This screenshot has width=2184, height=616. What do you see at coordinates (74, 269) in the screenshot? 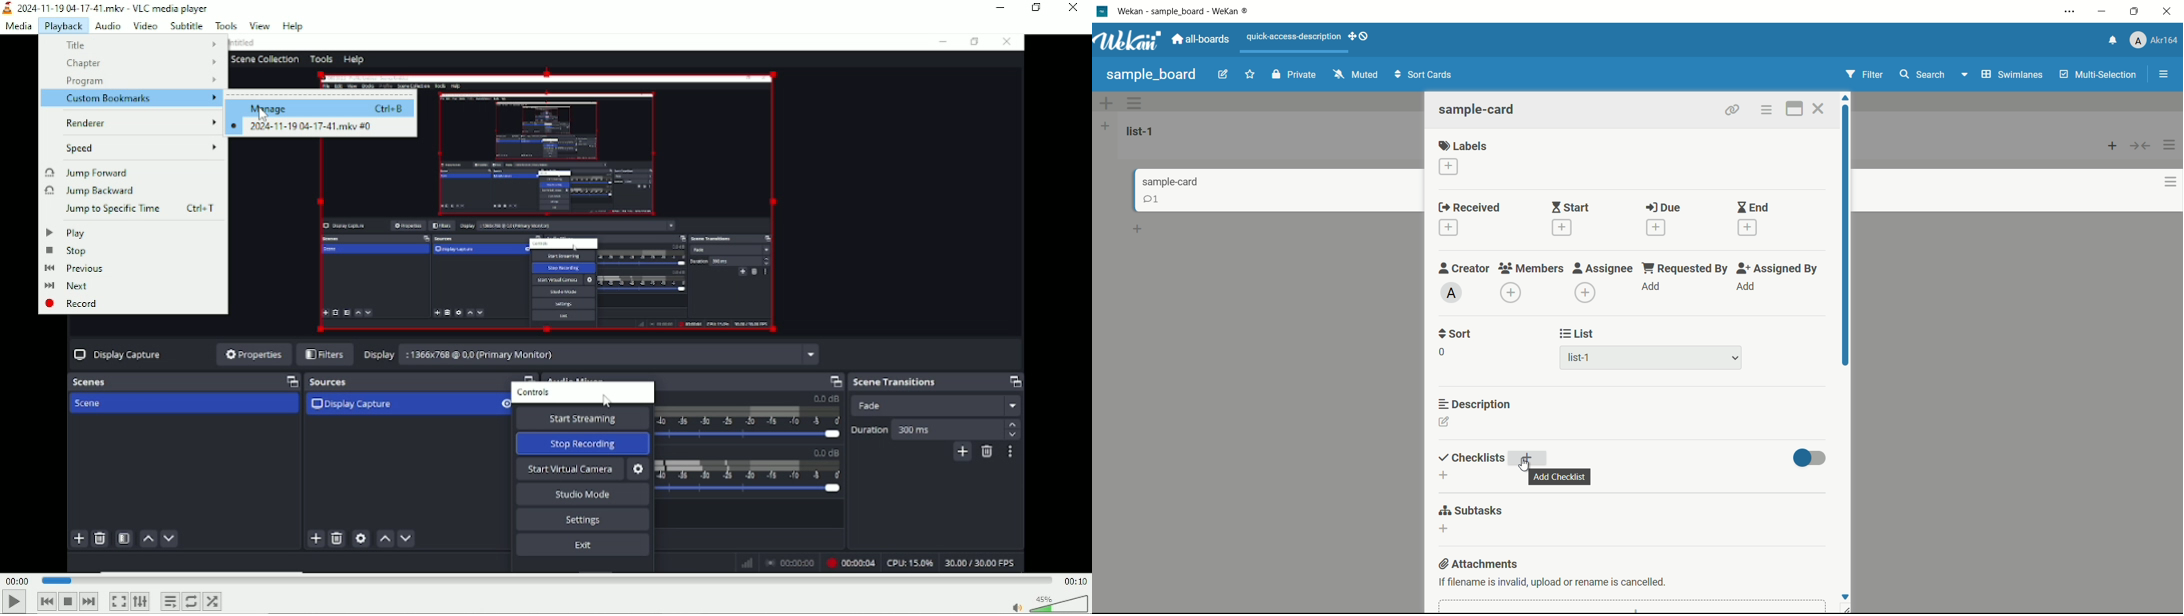
I see `Previous` at bounding box center [74, 269].